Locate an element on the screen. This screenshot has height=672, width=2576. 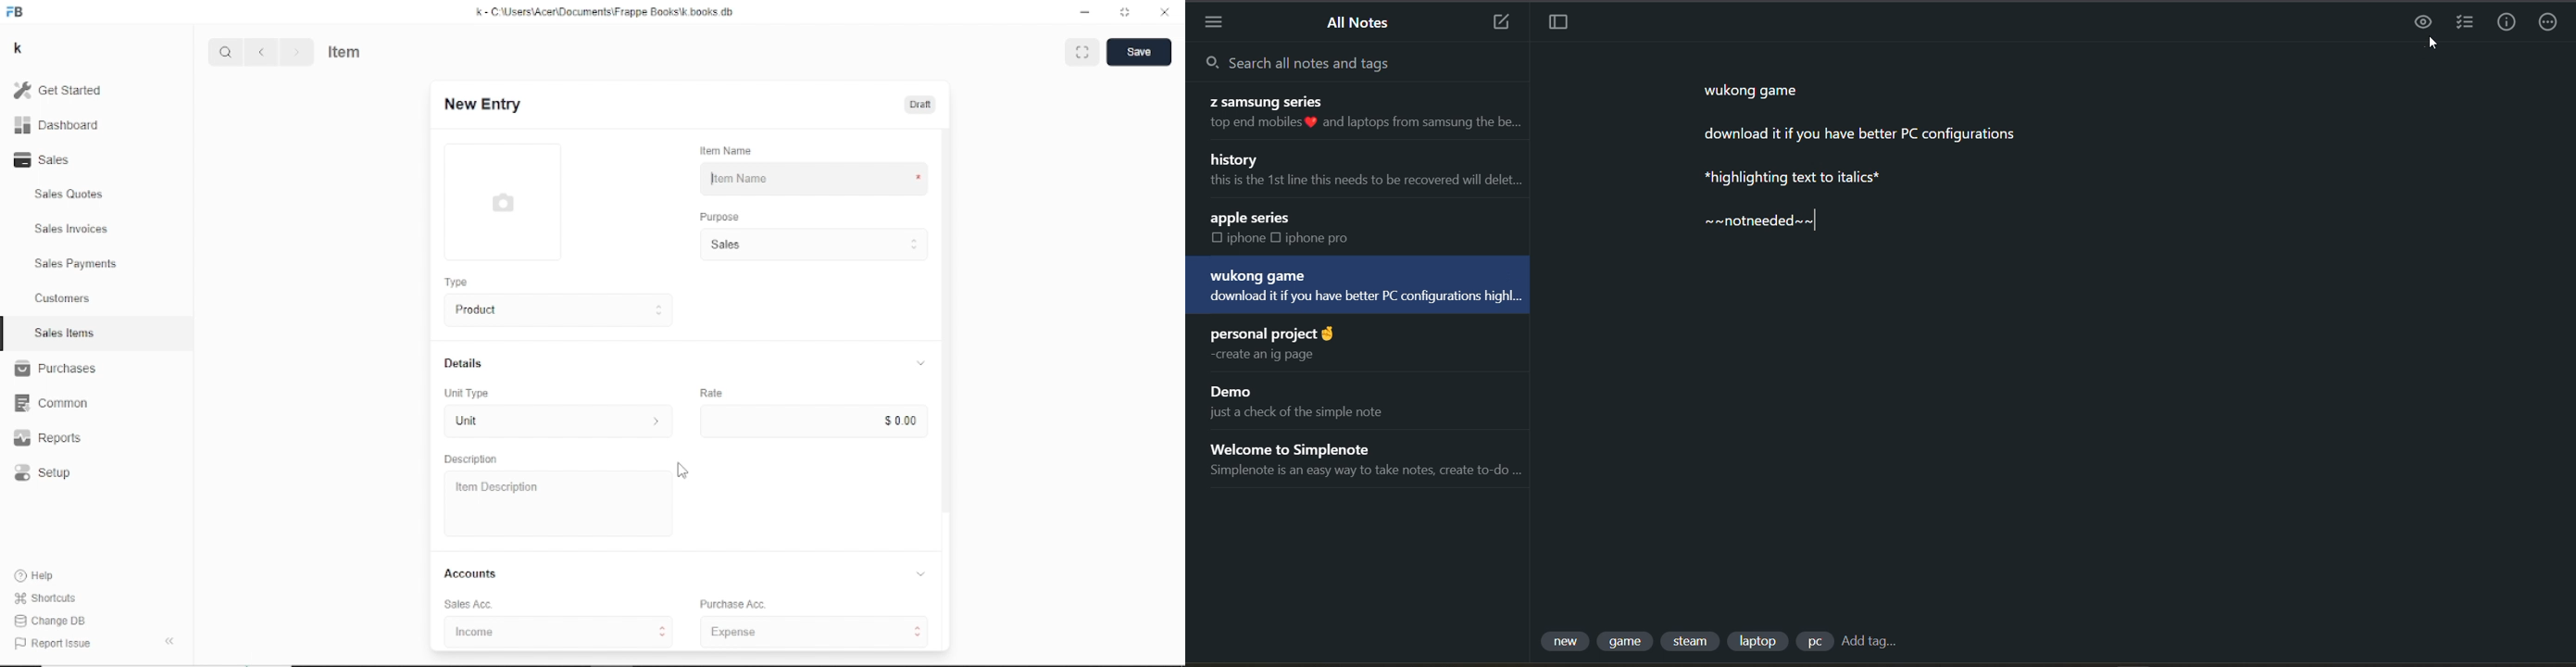
Item Description is located at coordinates (493, 487).